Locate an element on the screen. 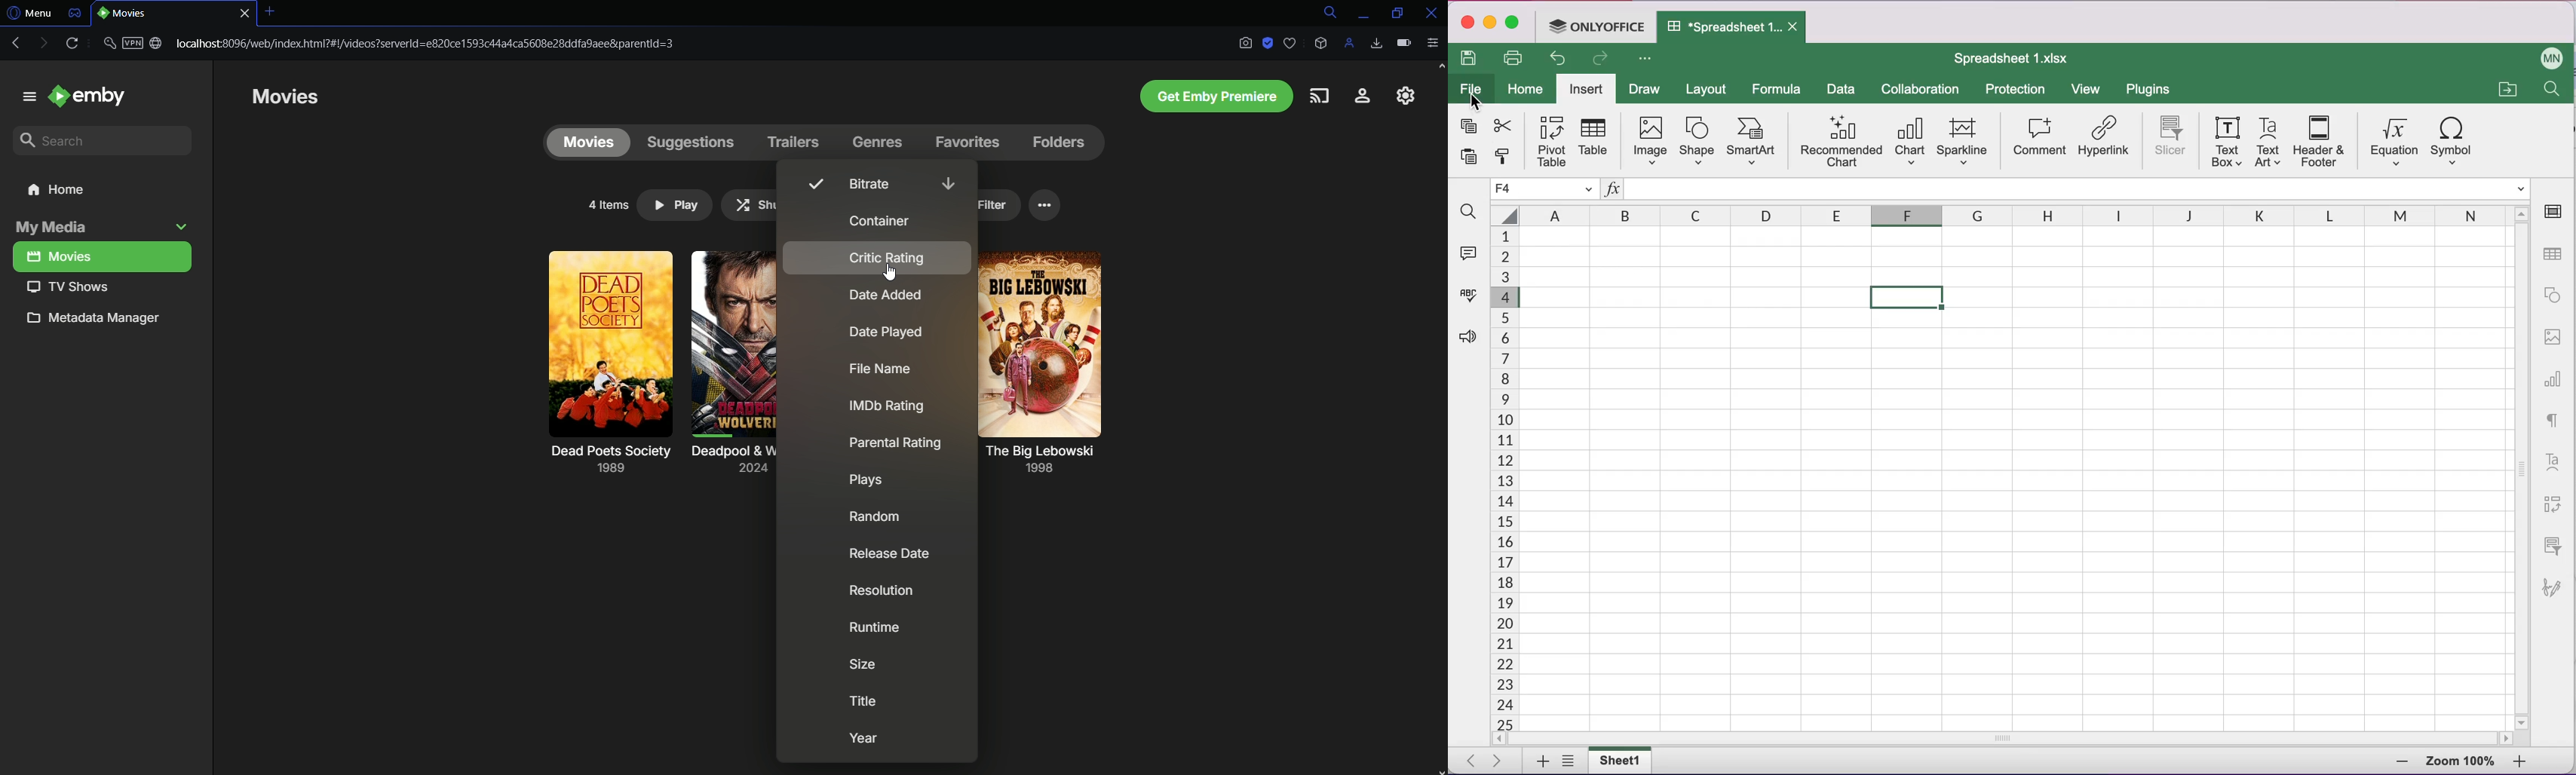 The image size is (2576, 784). Downloads is located at coordinates (1378, 42).